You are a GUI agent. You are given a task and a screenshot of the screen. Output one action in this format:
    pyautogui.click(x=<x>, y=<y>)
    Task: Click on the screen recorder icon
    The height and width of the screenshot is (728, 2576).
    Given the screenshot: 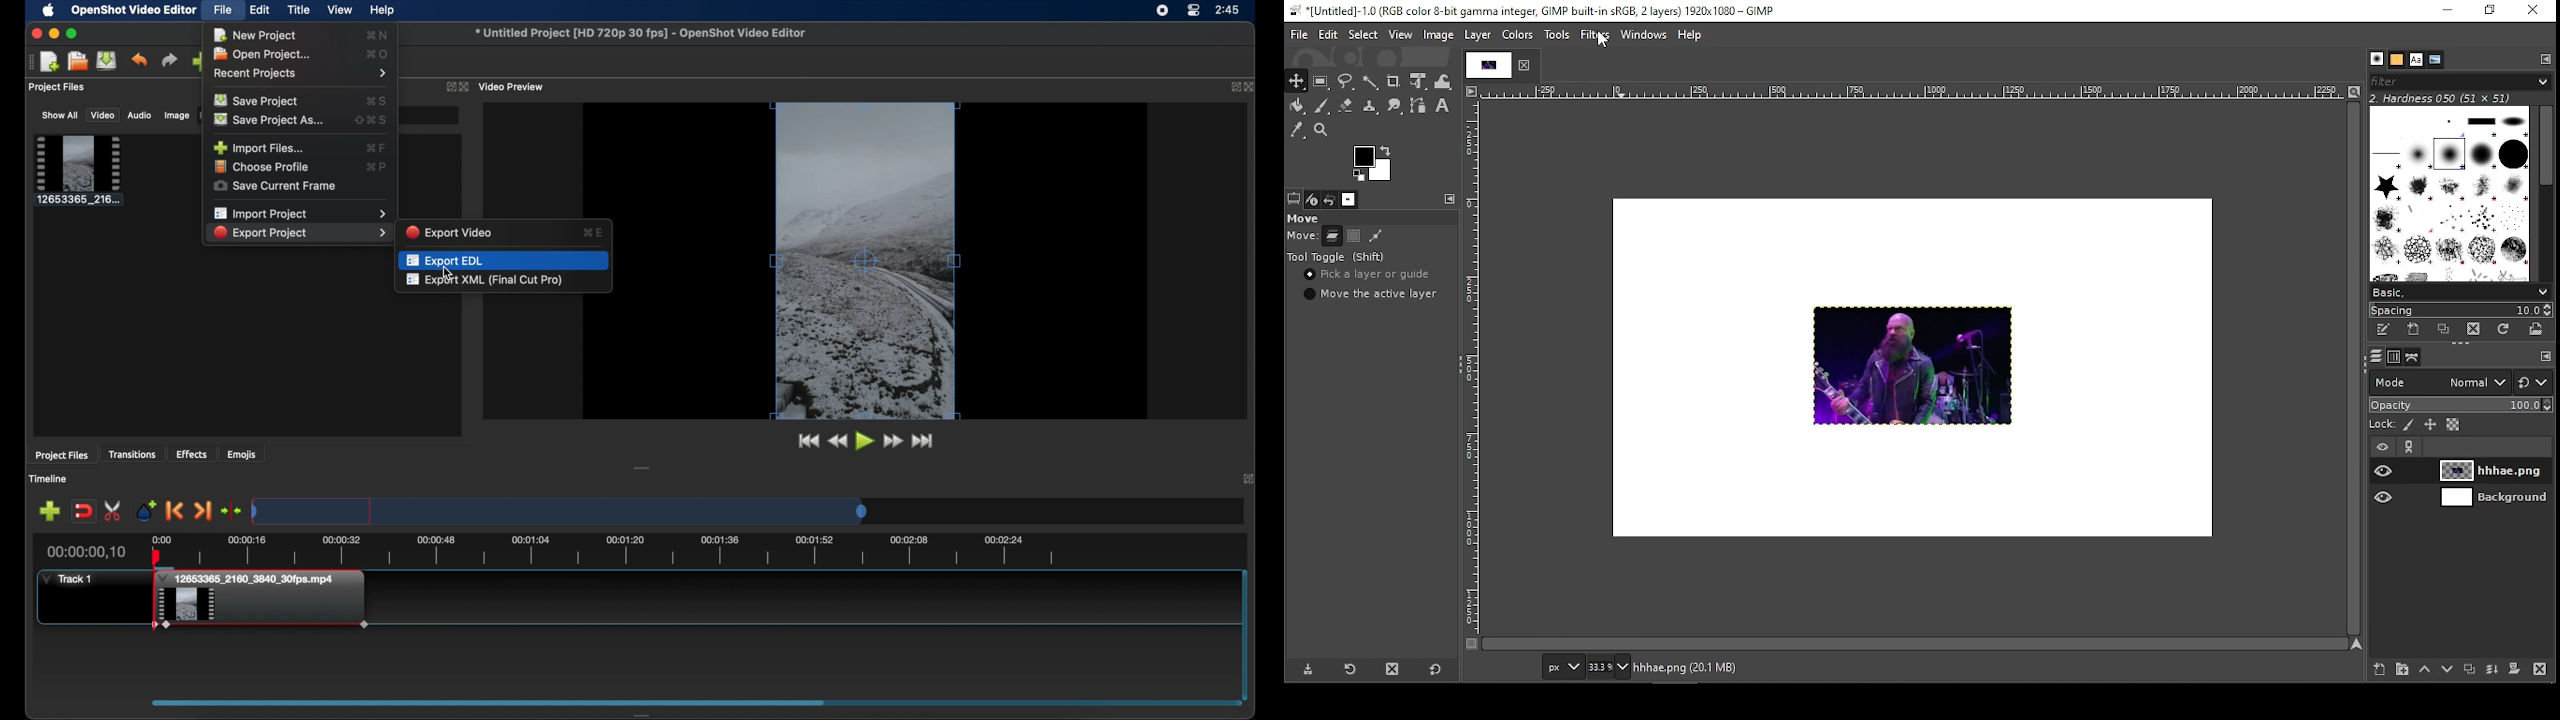 What is the action you would take?
    pyautogui.click(x=1161, y=12)
    